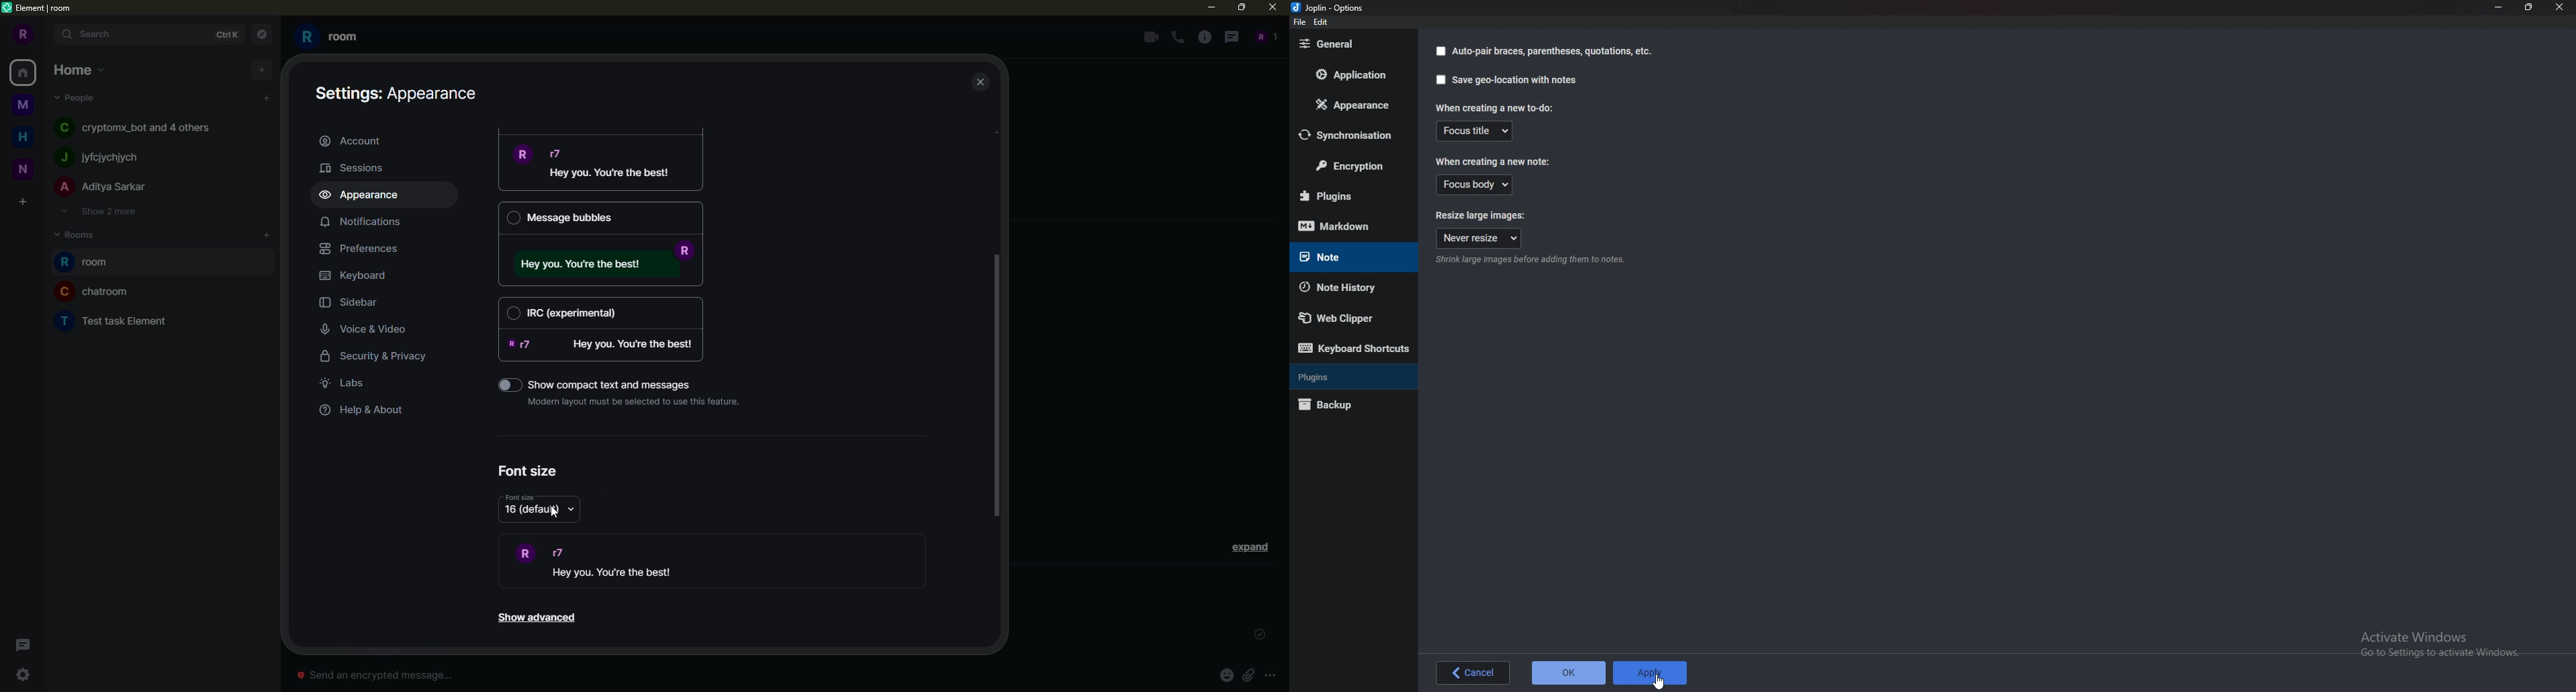 This screenshot has width=2576, height=700. I want to click on Note history, so click(1343, 288).